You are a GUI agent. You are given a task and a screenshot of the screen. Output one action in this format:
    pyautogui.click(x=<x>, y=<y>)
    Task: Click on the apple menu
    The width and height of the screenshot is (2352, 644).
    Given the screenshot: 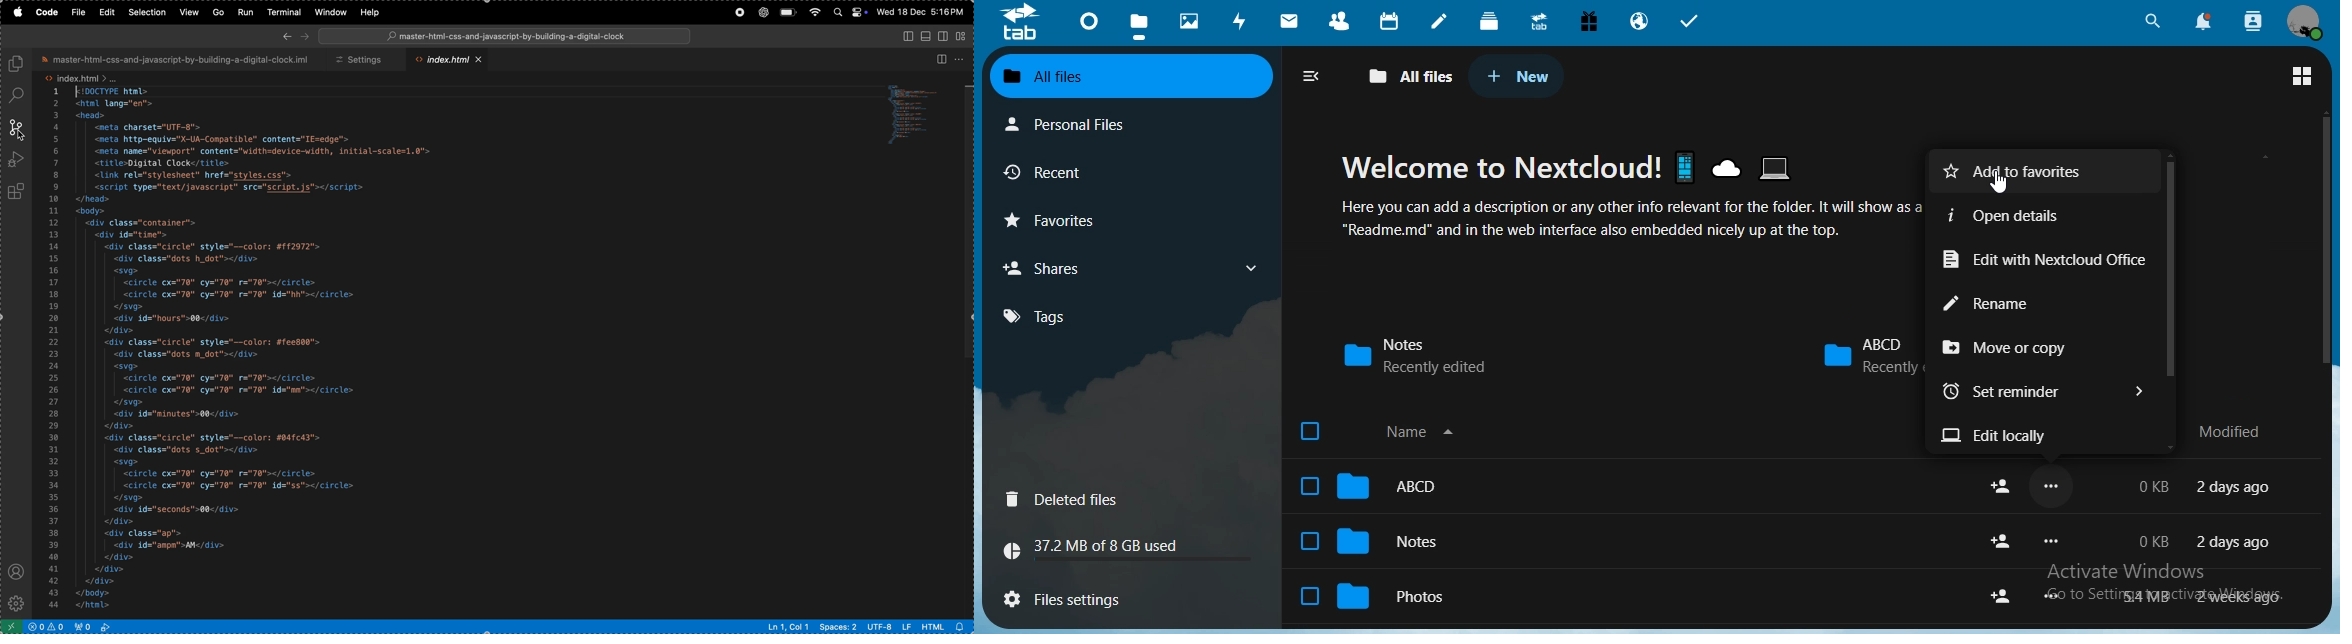 What is the action you would take?
    pyautogui.click(x=19, y=13)
    